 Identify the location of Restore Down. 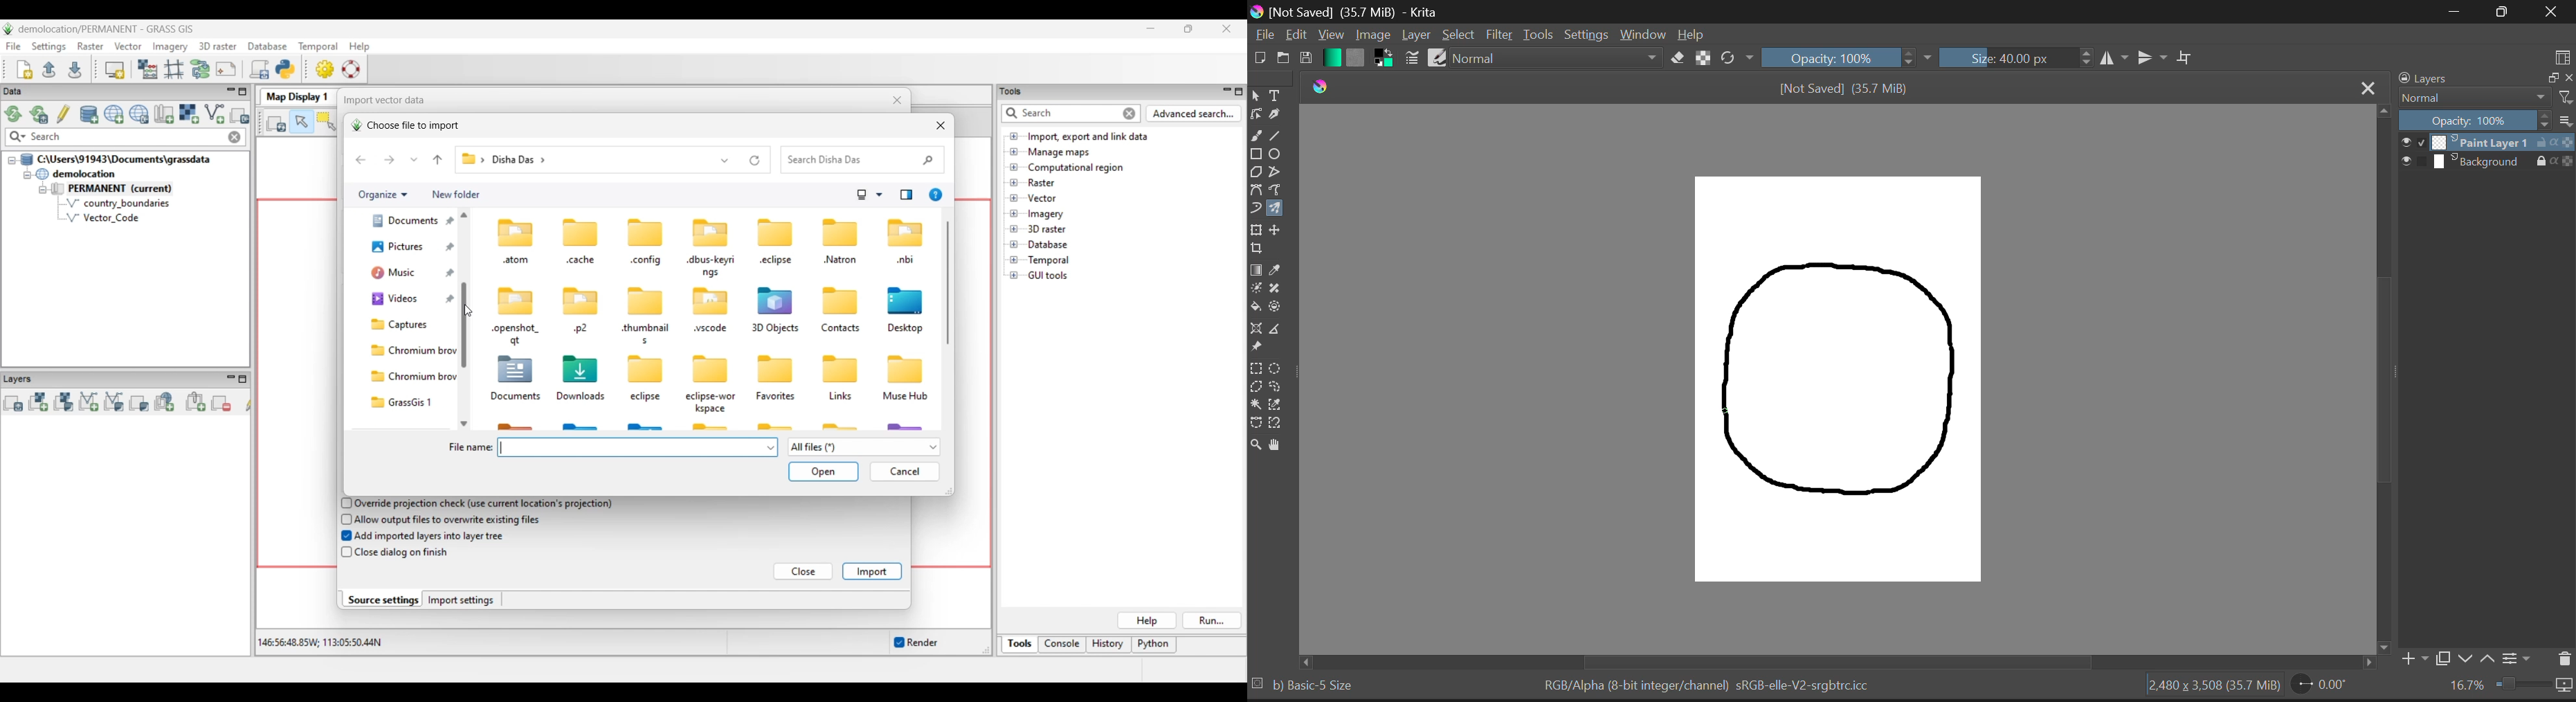
(2458, 11).